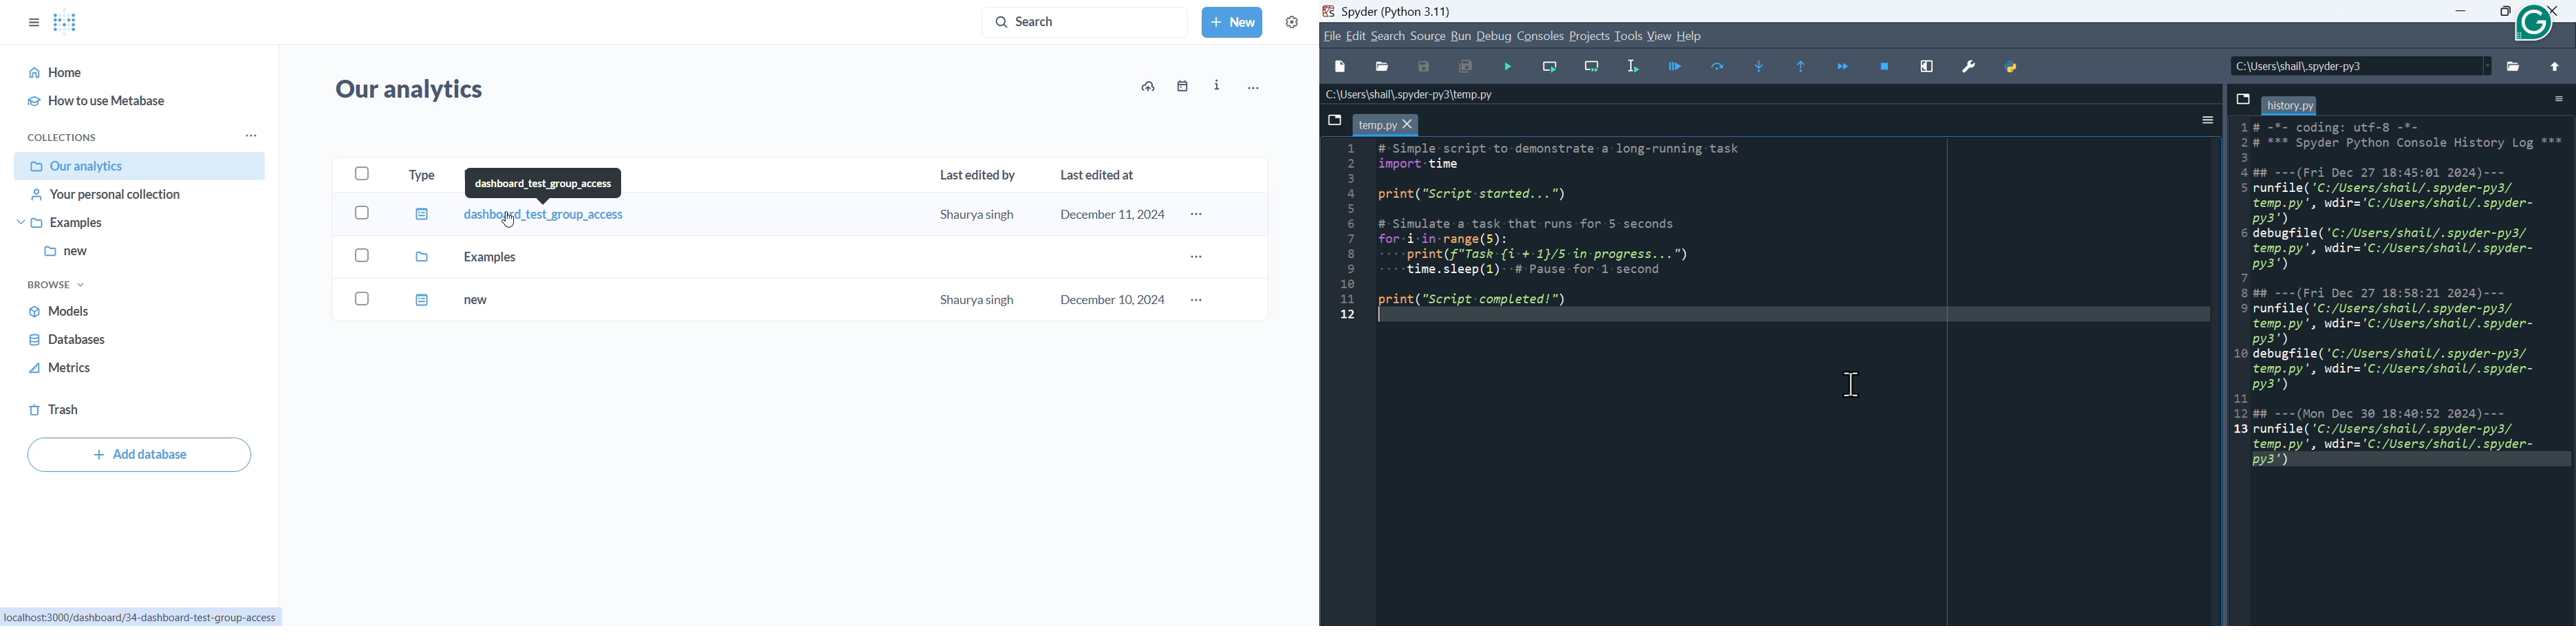  I want to click on , so click(1331, 36).